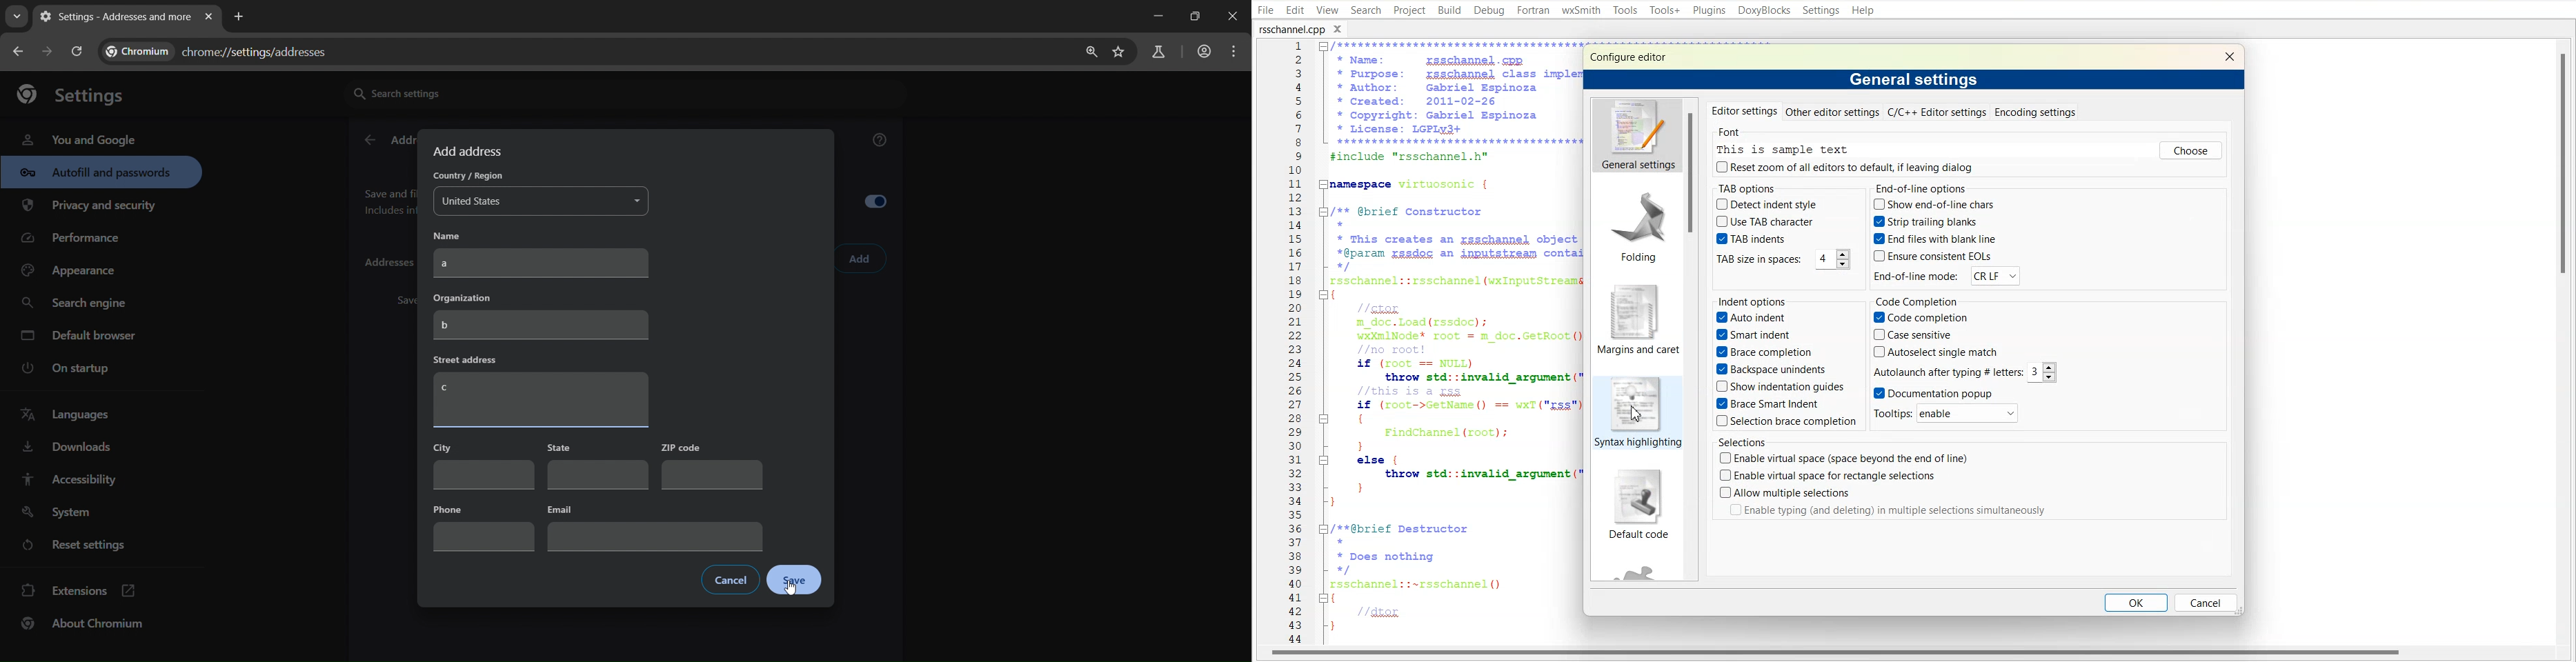 The width and height of the screenshot is (2576, 672). I want to click on name, so click(457, 235).